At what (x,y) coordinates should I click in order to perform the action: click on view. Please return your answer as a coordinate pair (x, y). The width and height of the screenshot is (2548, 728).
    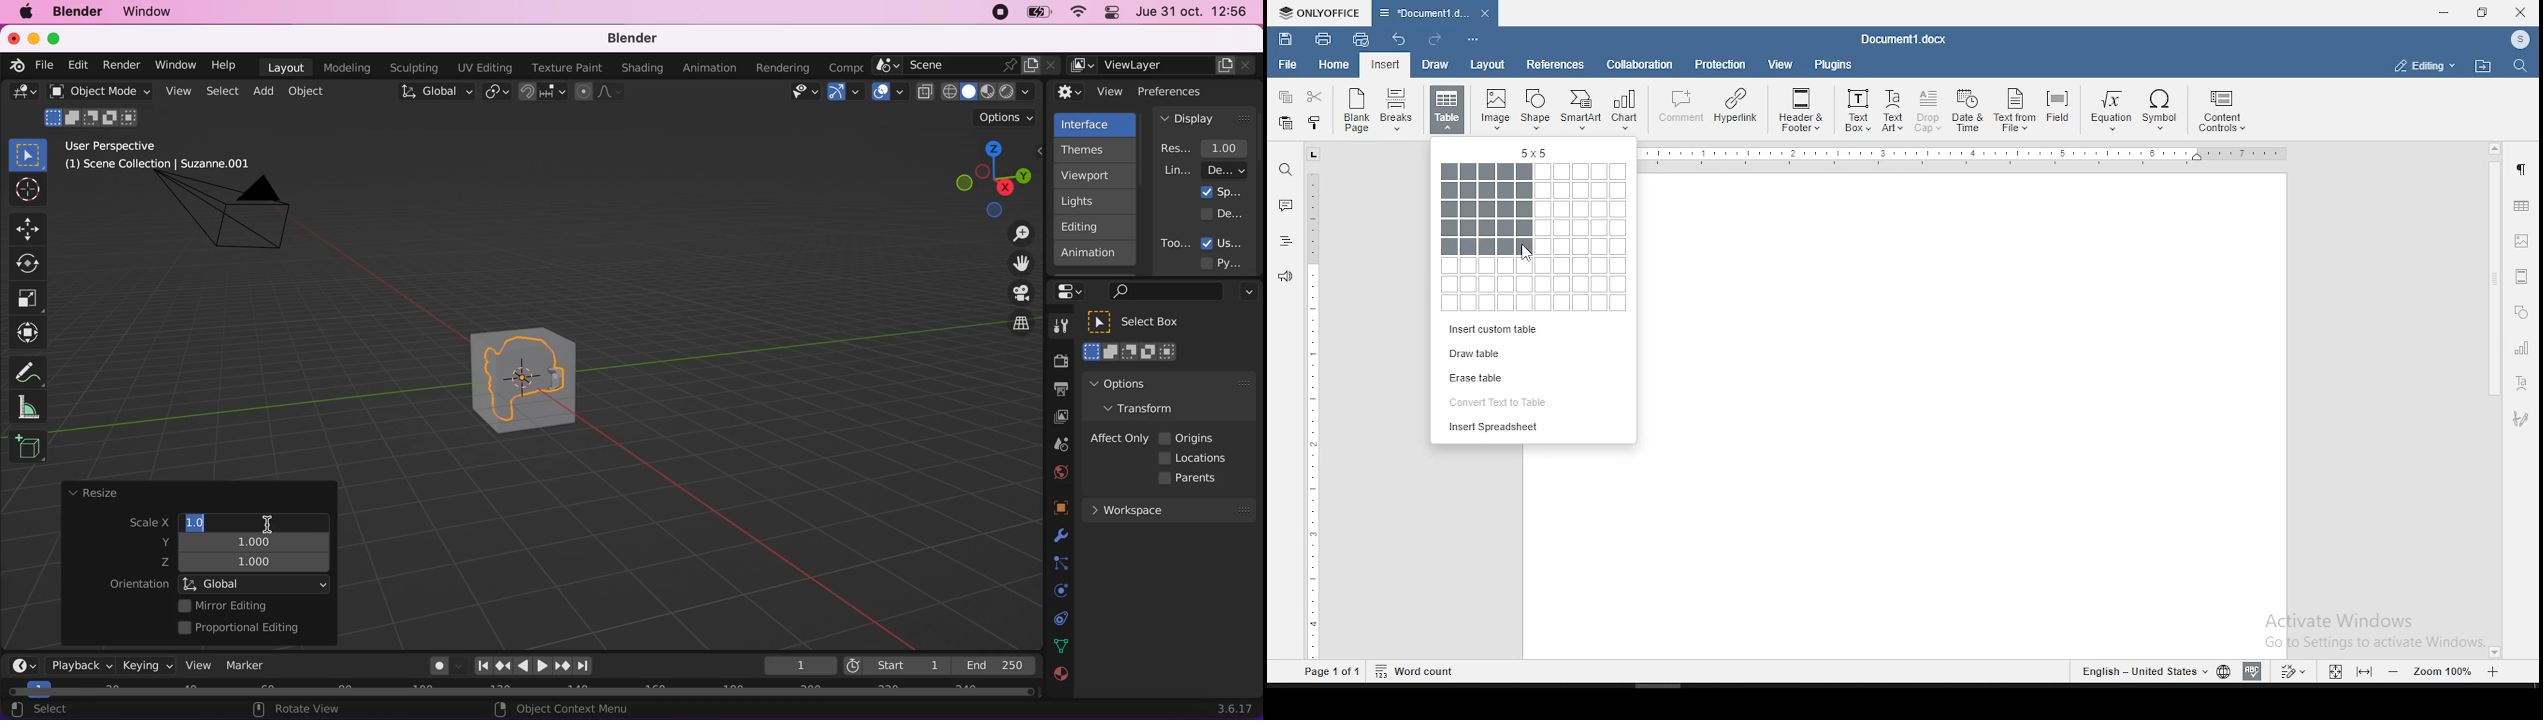
    Looking at the image, I should click on (1089, 92).